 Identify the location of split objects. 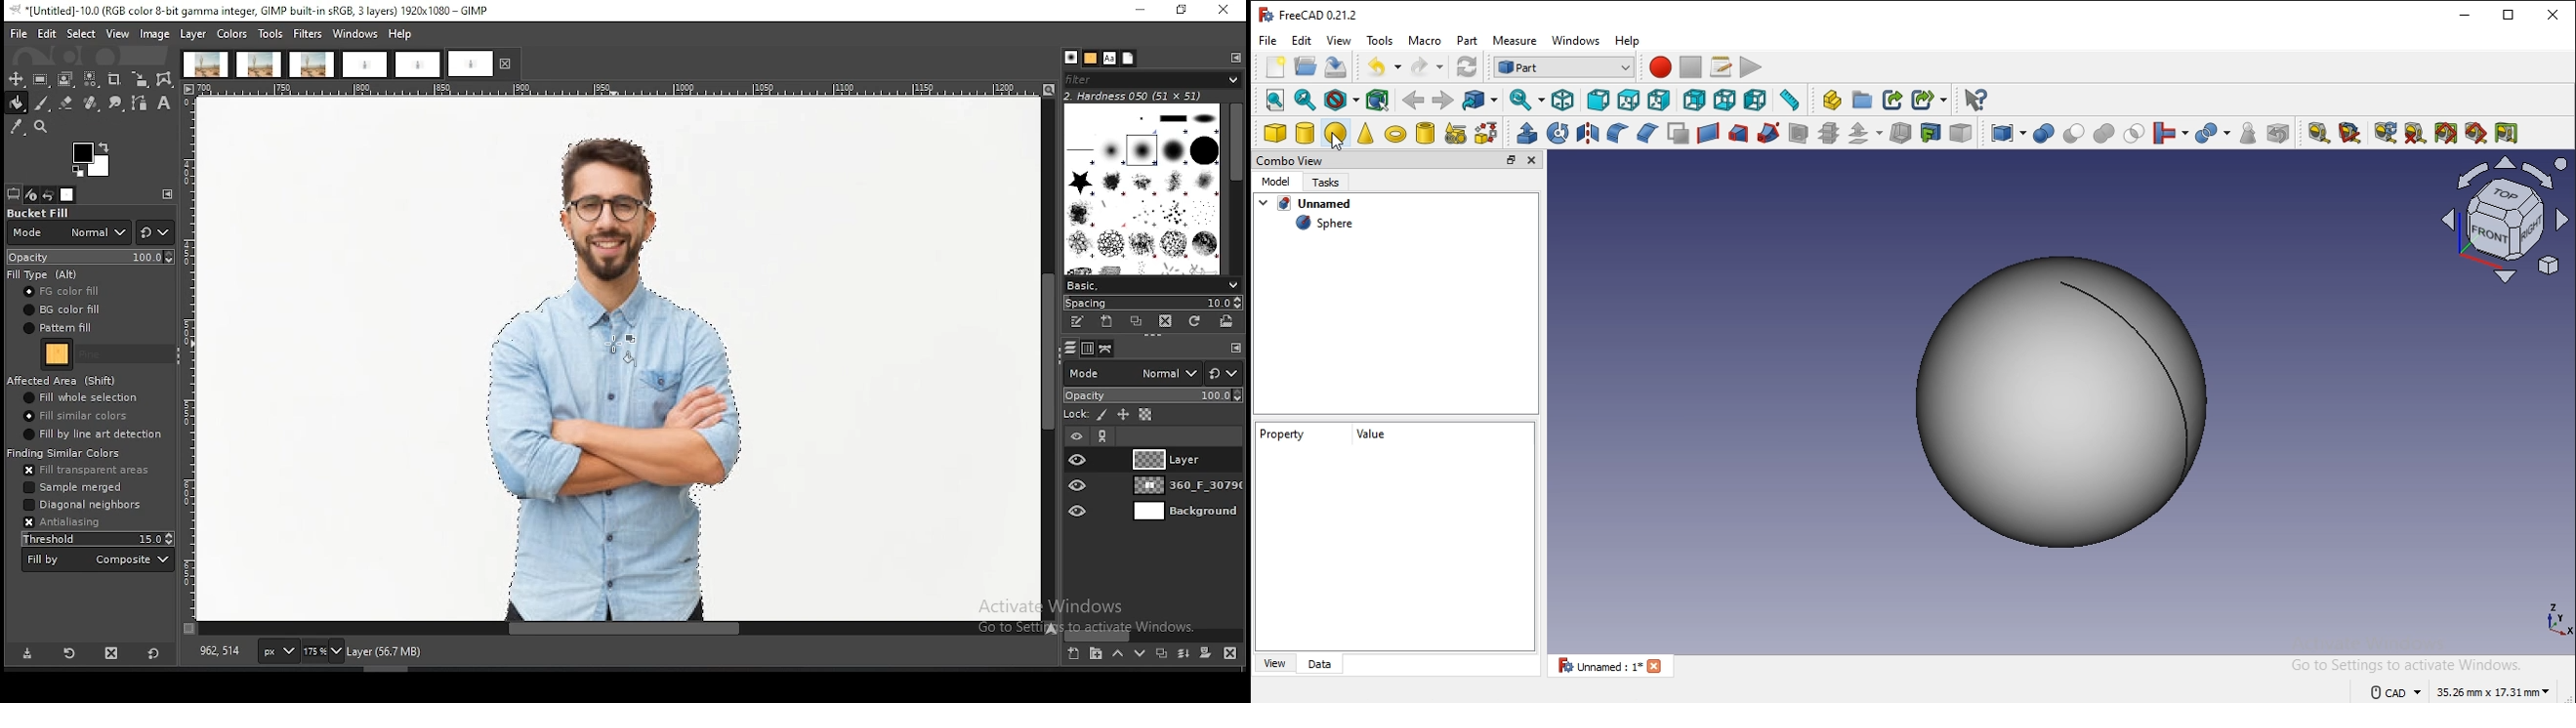
(2211, 133).